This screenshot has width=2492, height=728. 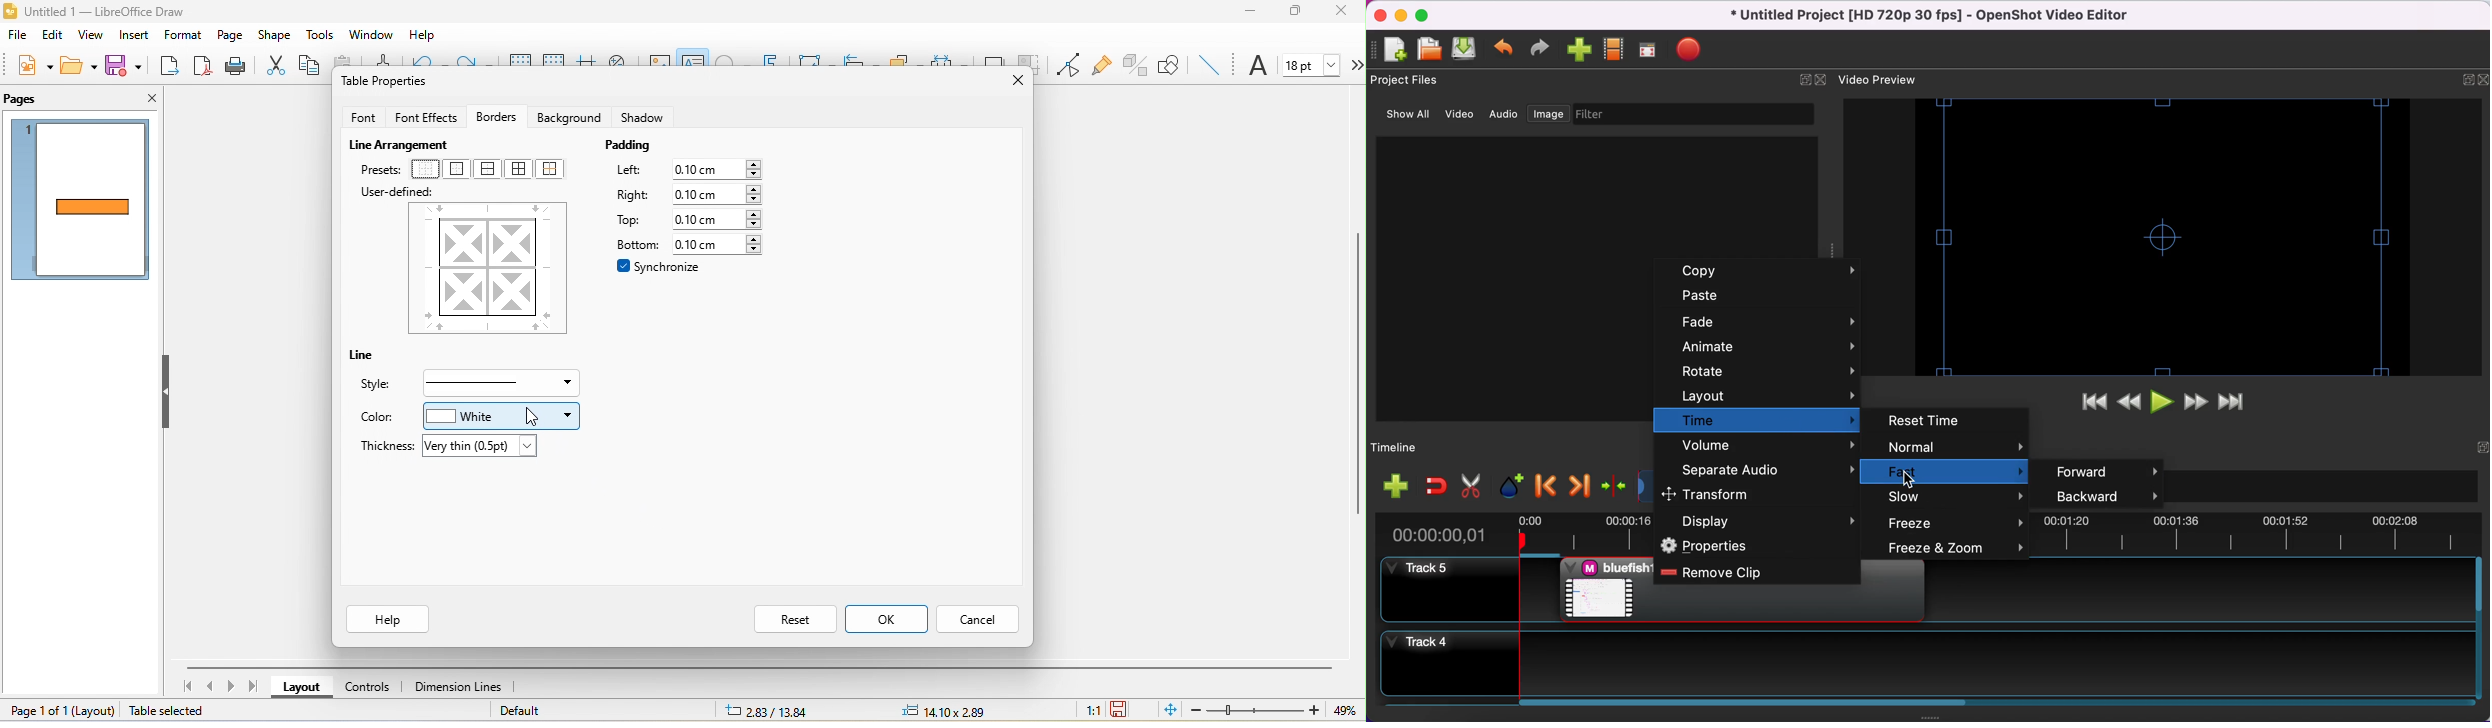 What do you see at coordinates (627, 172) in the screenshot?
I see `left` at bounding box center [627, 172].